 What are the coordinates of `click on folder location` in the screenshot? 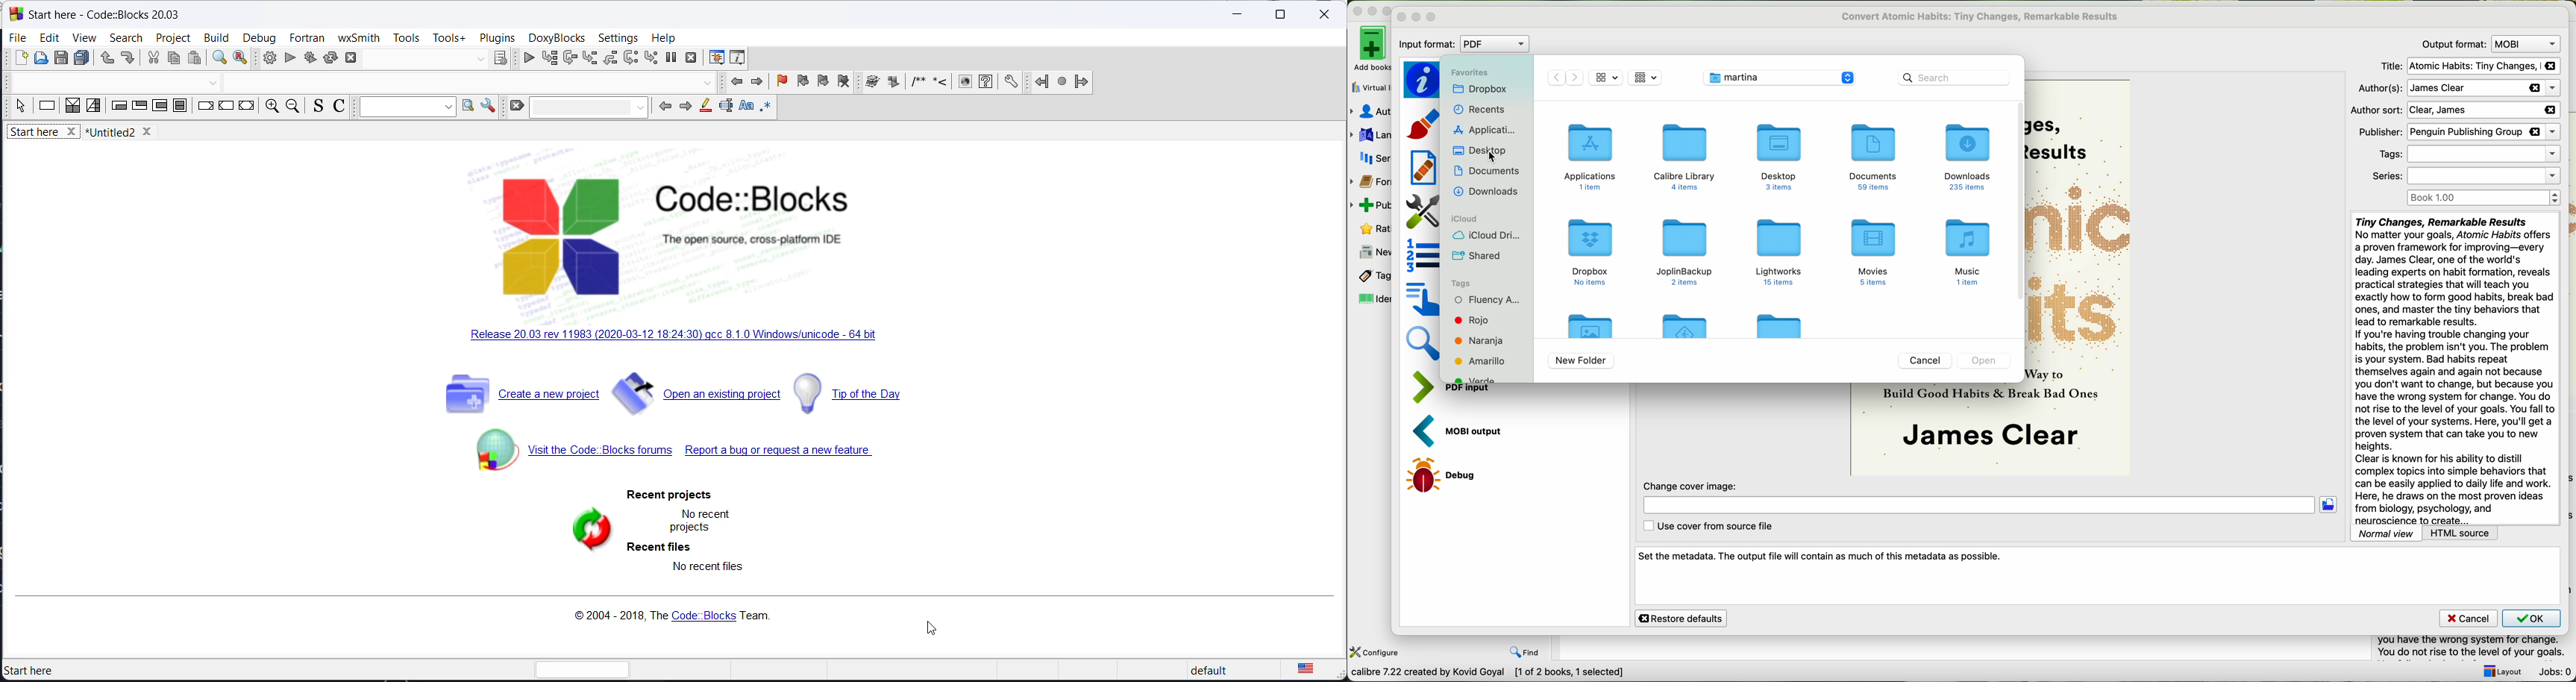 It's located at (2331, 505).